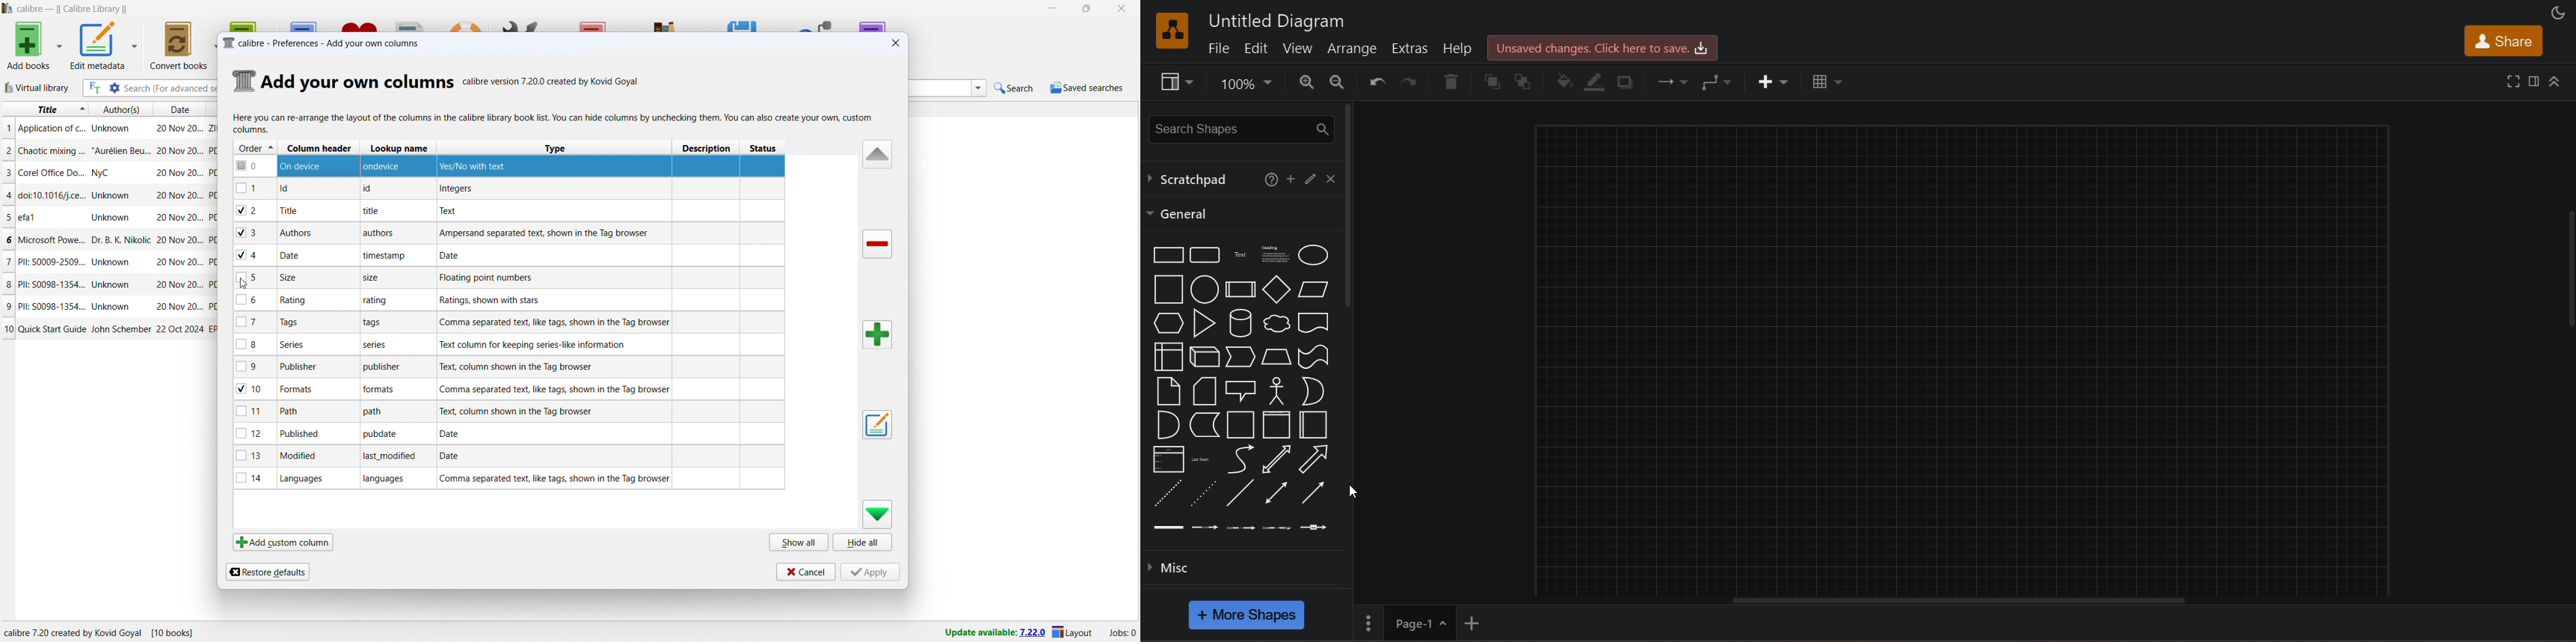  Describe the element at coordinates (293, 410) in the screenshot. I see `path` at that location.